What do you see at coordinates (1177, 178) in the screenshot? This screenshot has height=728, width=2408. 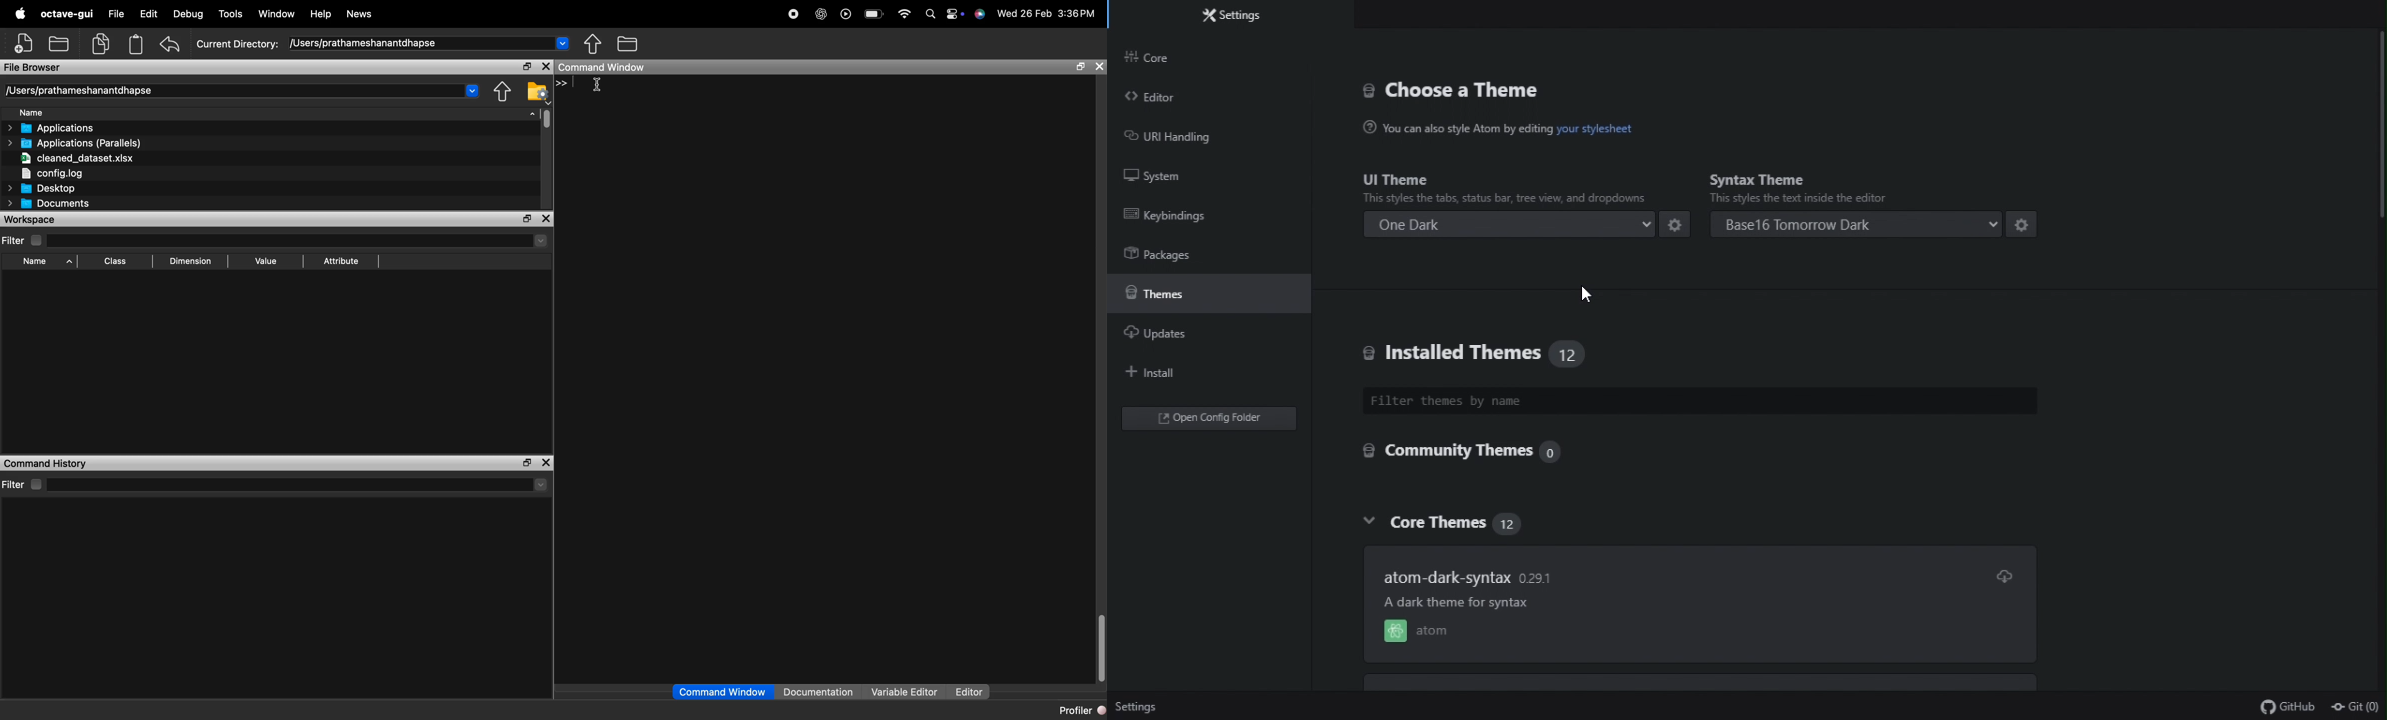 I see `system` at bounding box center [1177, 178].